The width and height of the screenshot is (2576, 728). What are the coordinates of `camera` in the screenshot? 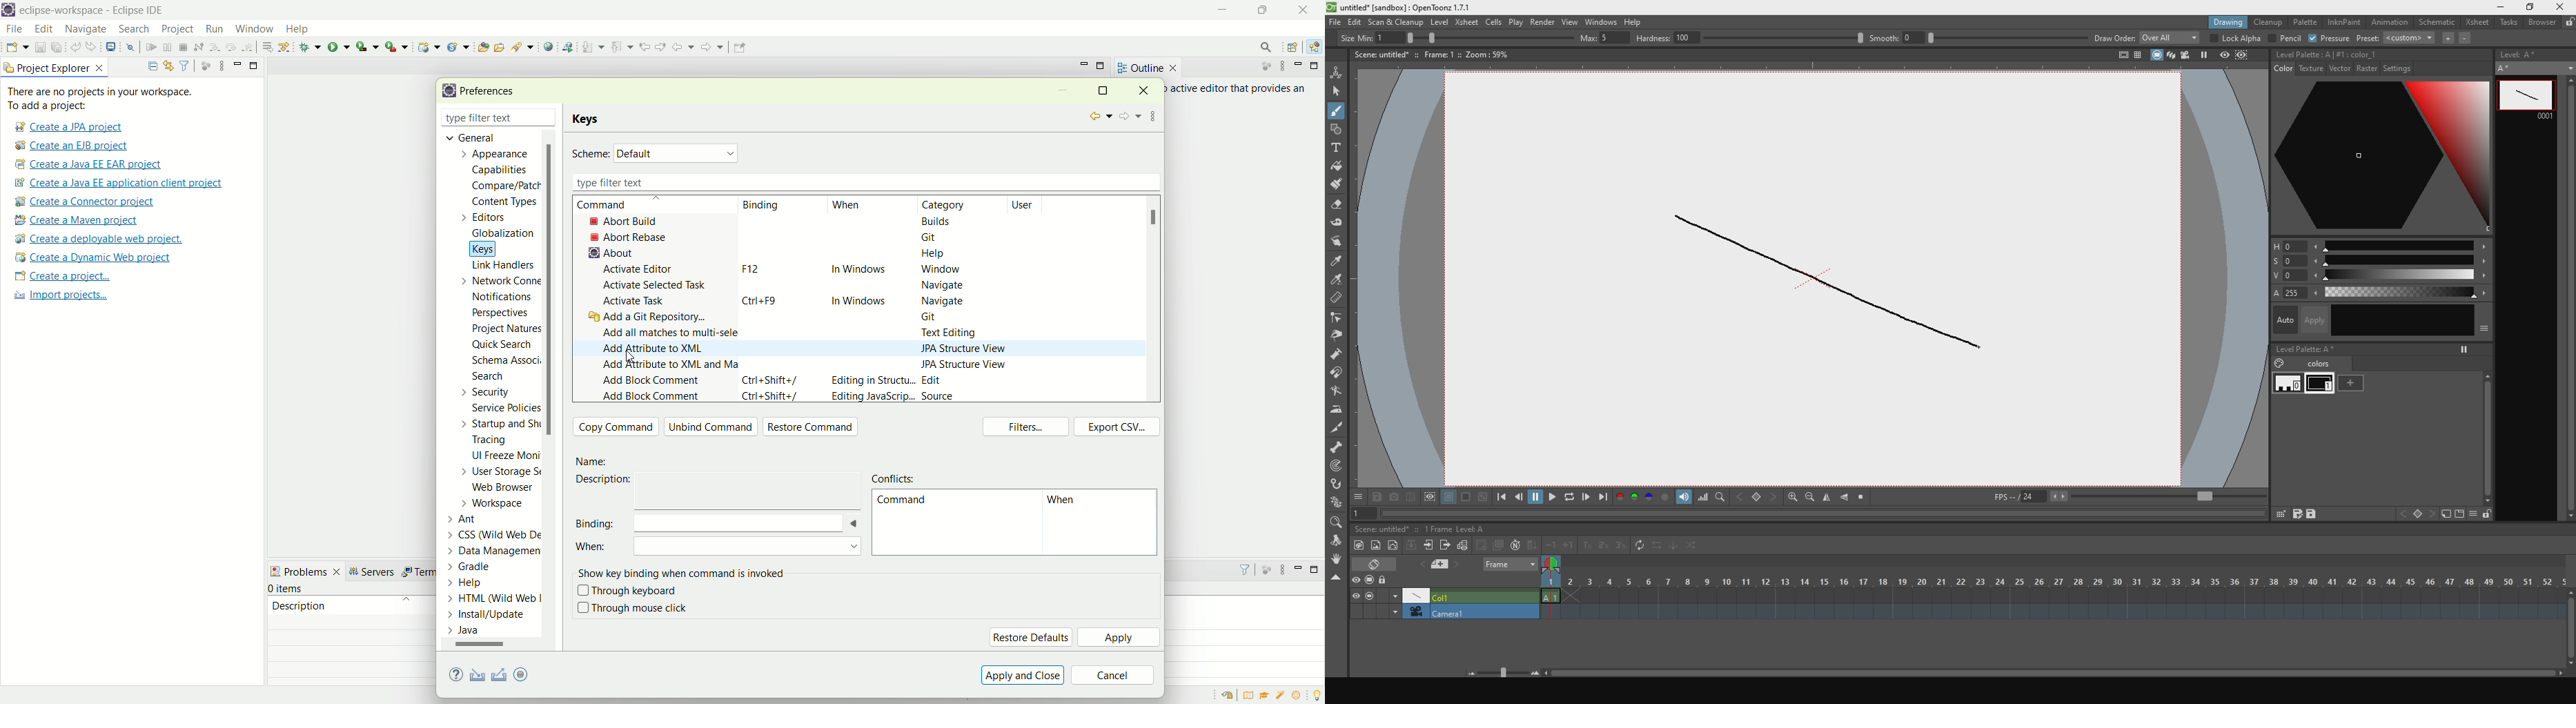 It's located at (2186, 55).